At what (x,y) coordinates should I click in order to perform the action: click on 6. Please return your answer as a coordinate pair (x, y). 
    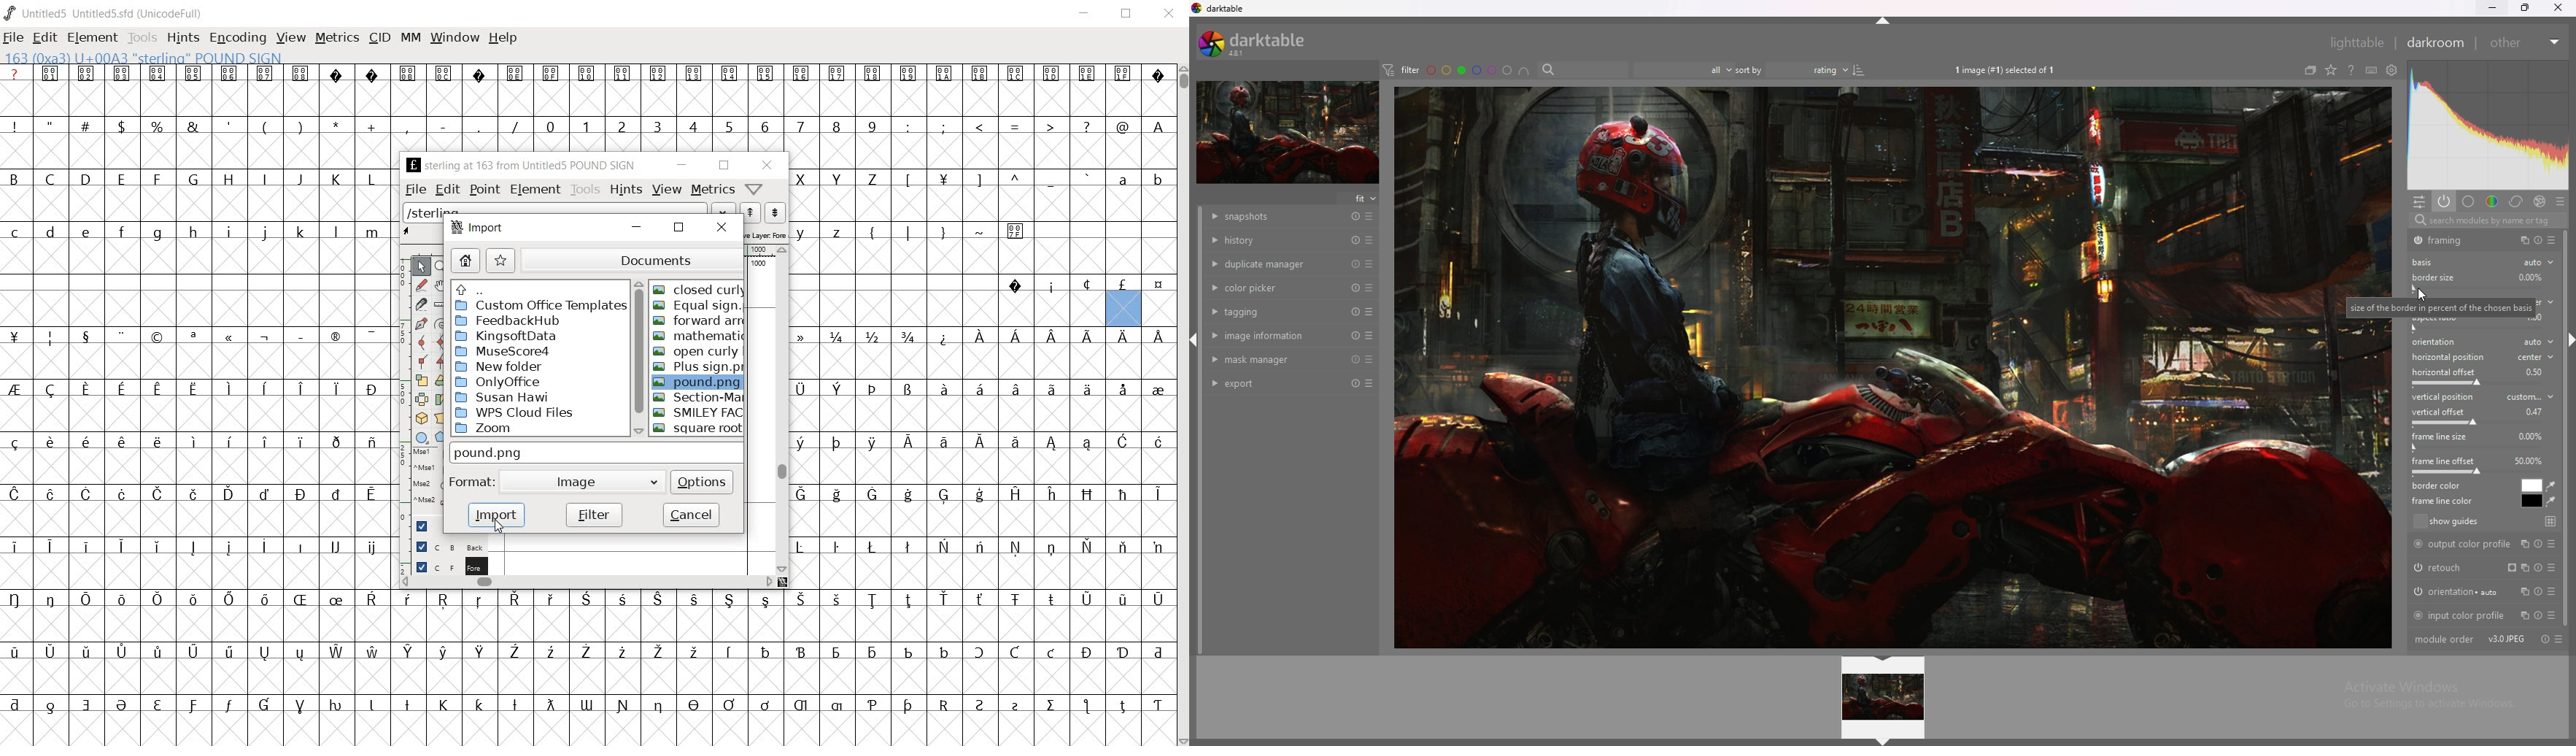
    Looking at the image, I should click on (765, 126).